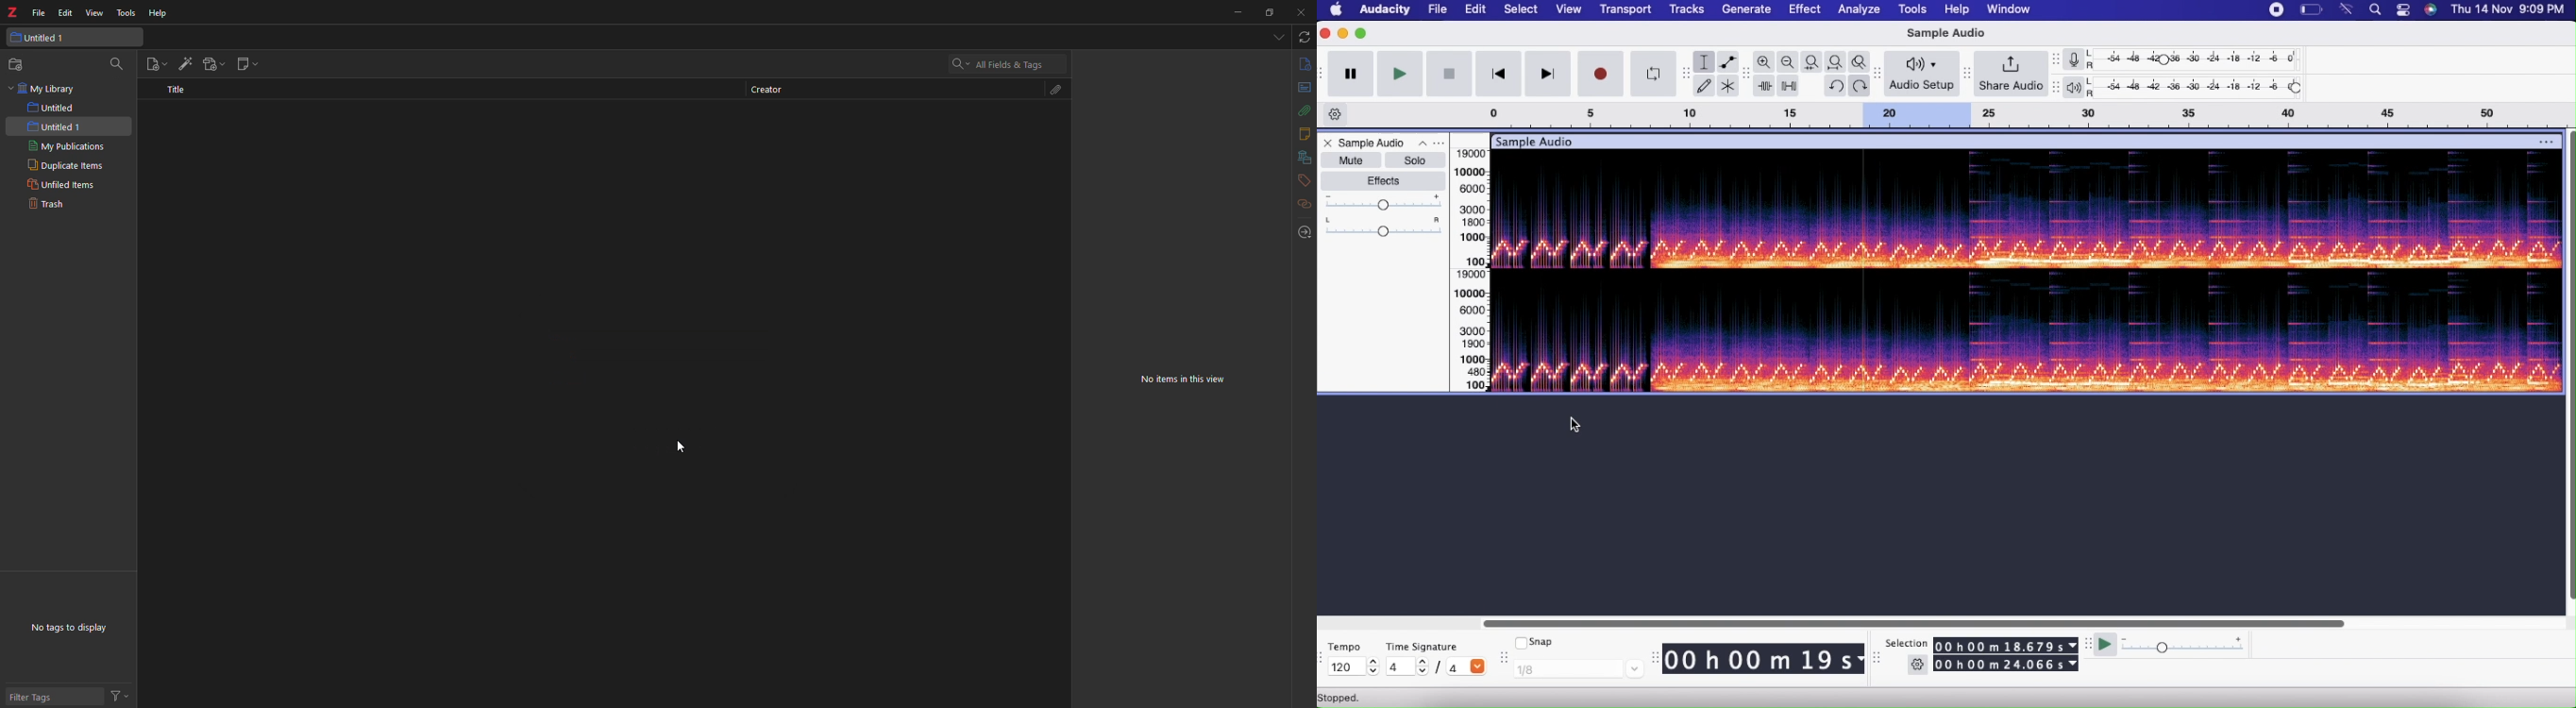 This screenshot has width=2576, height=728. I want to click on Selection tool, so click(1705, 62).